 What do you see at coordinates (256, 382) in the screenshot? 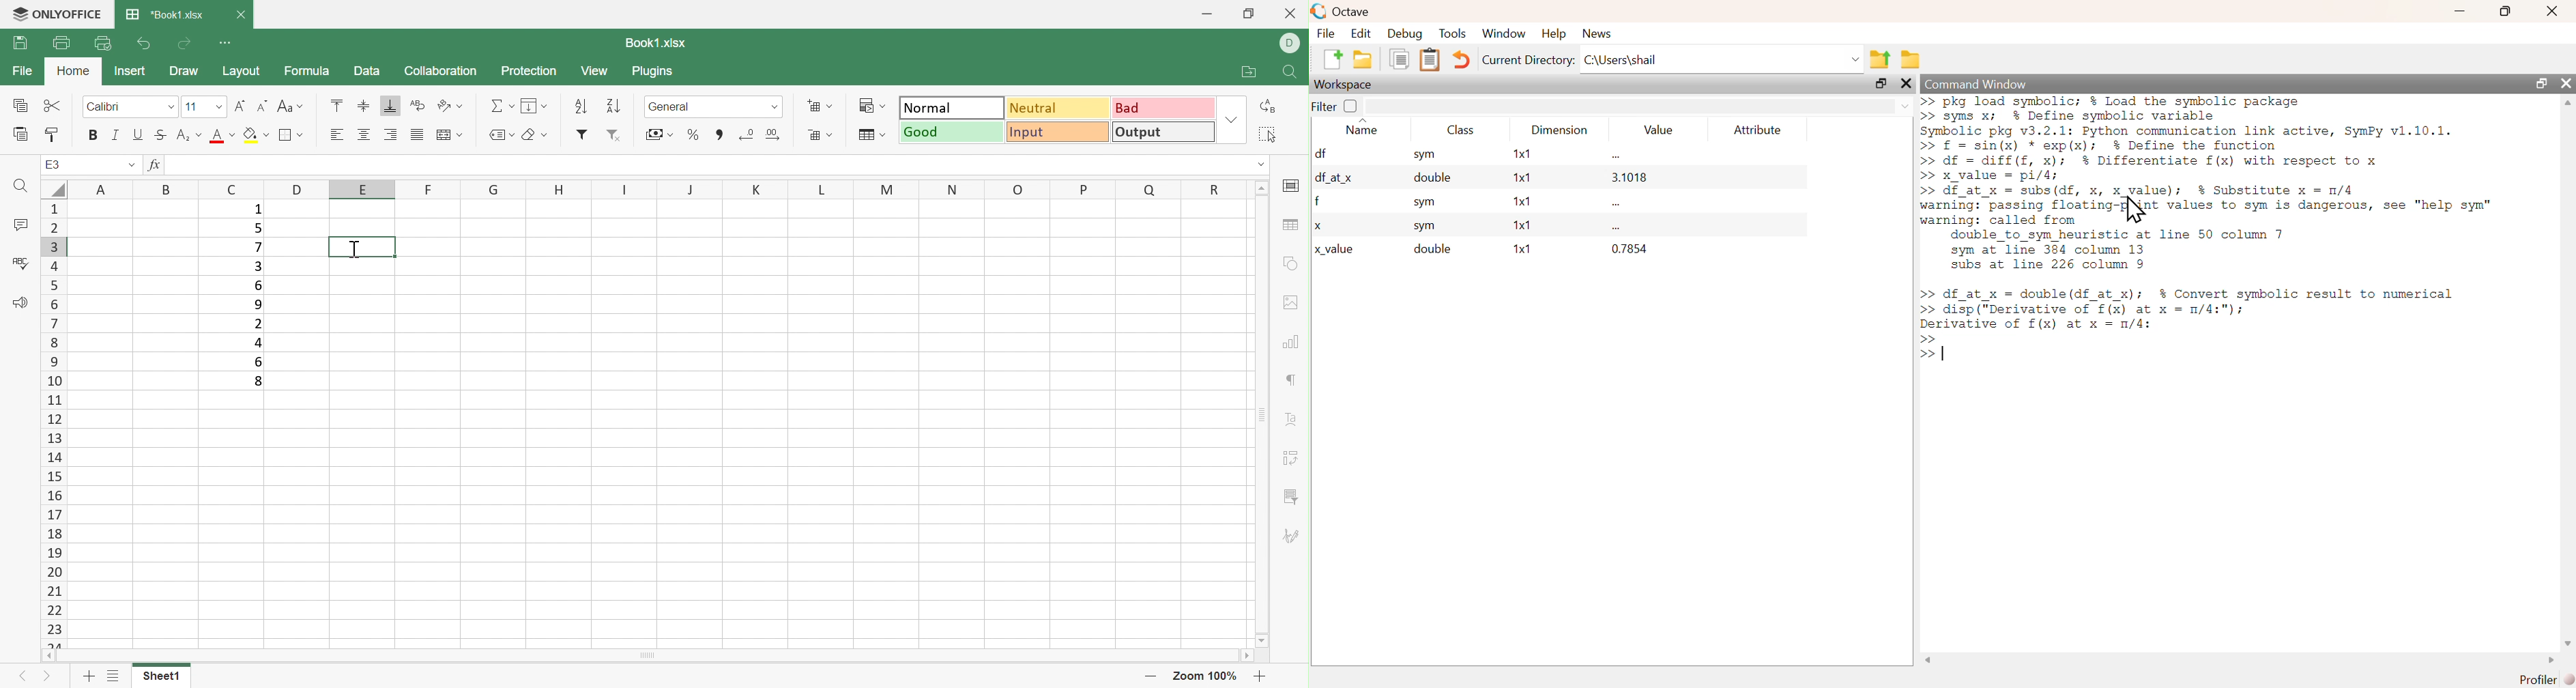
I see `8` at bounding box center [256, 382].